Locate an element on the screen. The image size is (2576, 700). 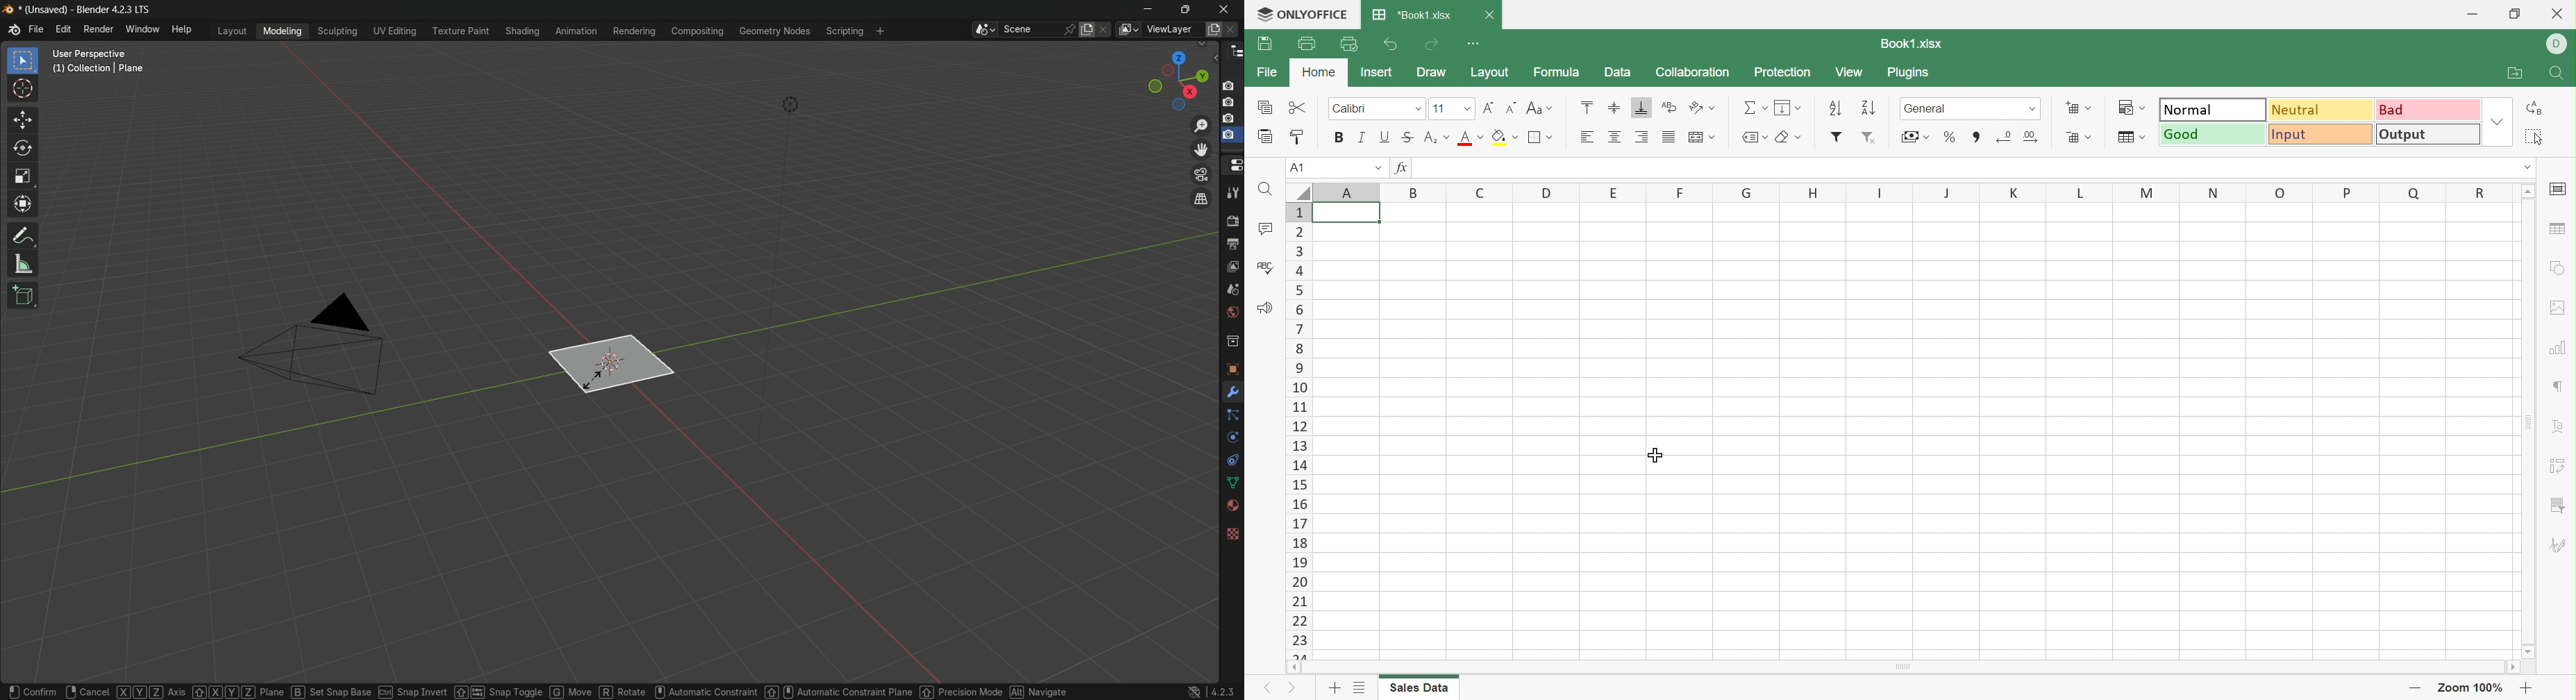
Quick Print is located at coordinates (1348, 46).